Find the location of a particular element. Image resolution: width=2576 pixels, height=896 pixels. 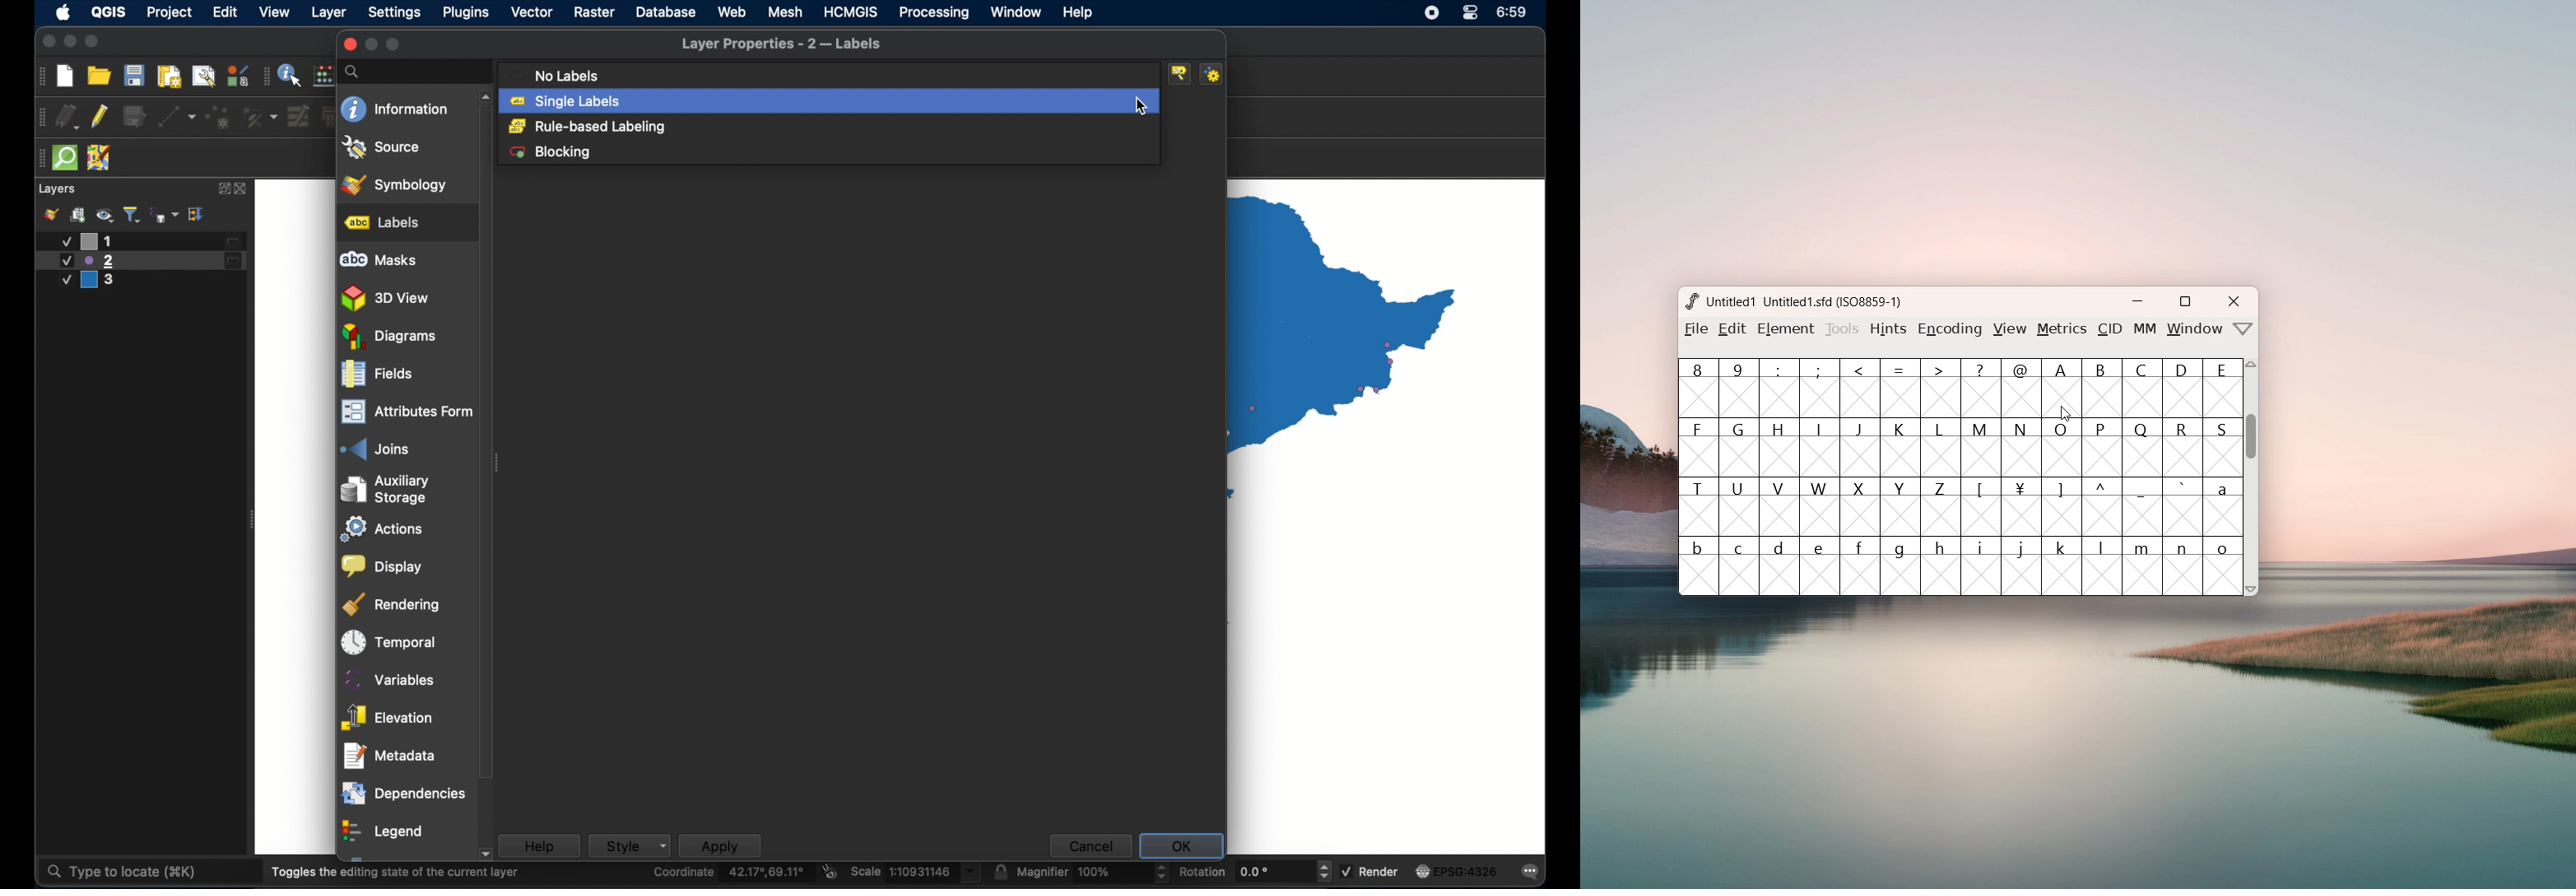

configure project labelling tools is located at coordinates (1181, 73).